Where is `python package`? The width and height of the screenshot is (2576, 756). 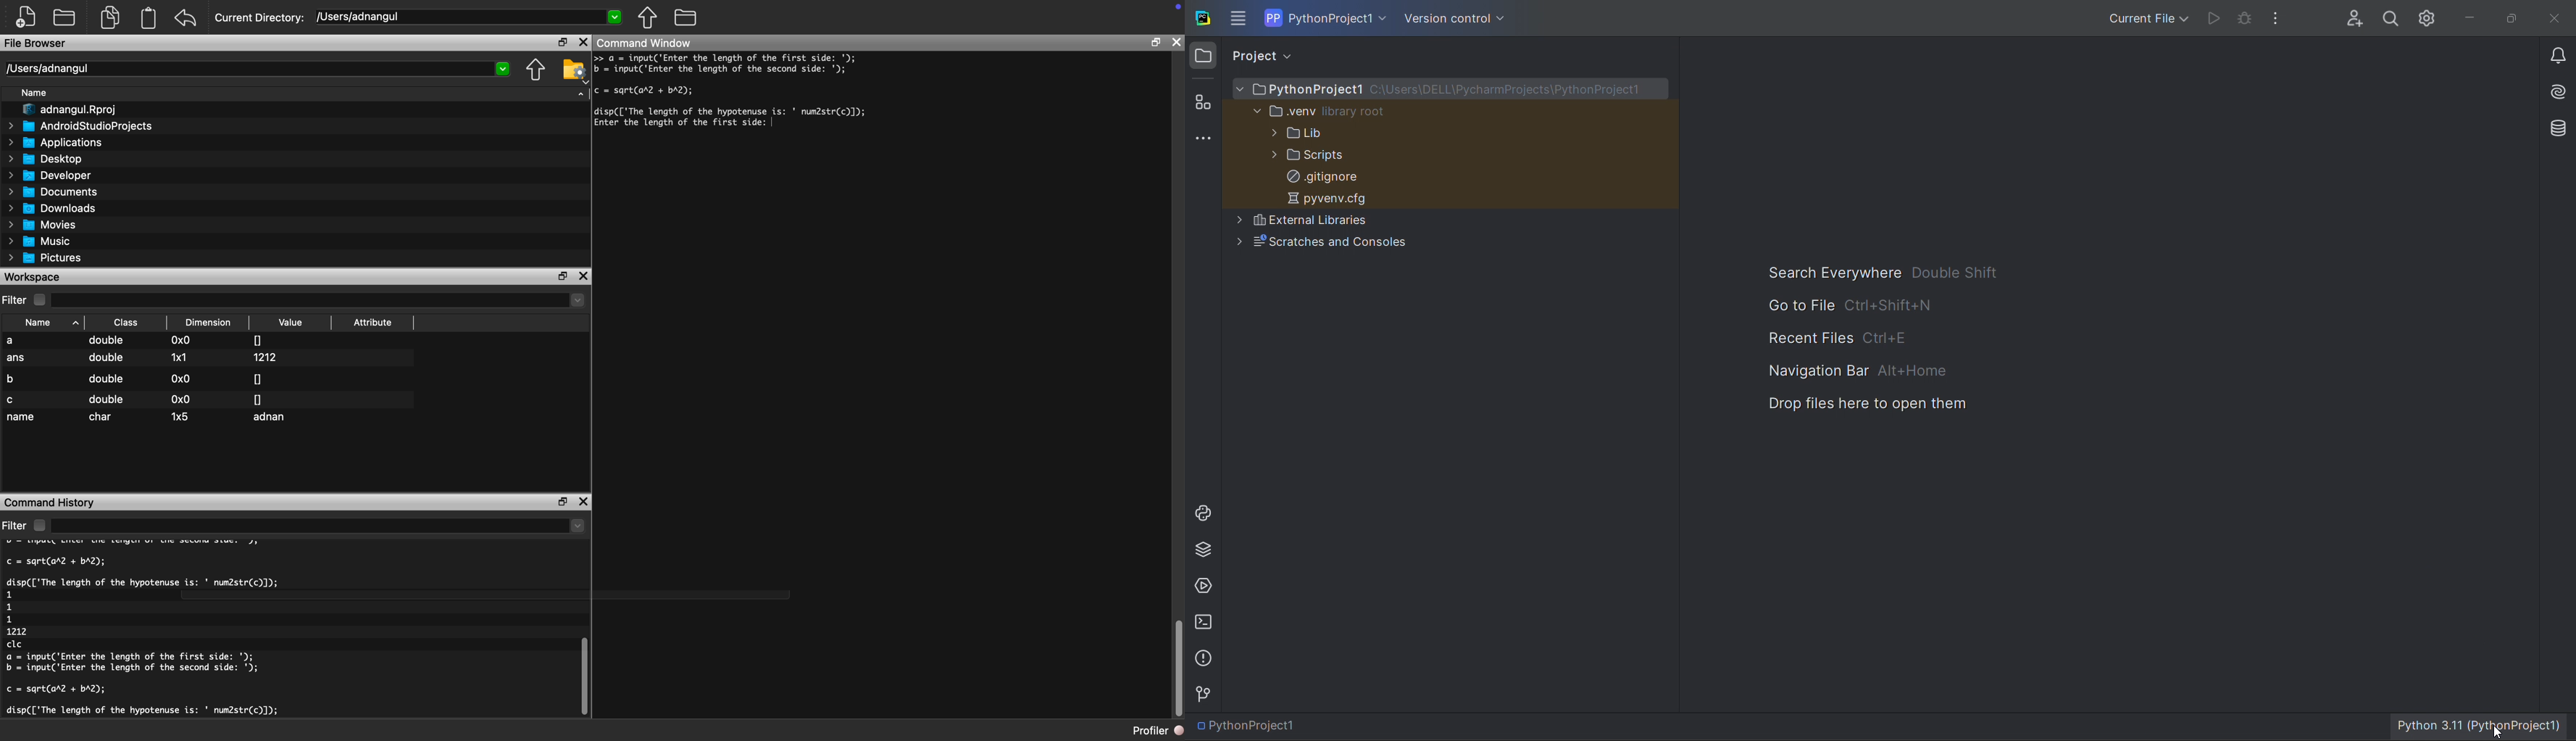 python package is located at coordinates (1204, 552).